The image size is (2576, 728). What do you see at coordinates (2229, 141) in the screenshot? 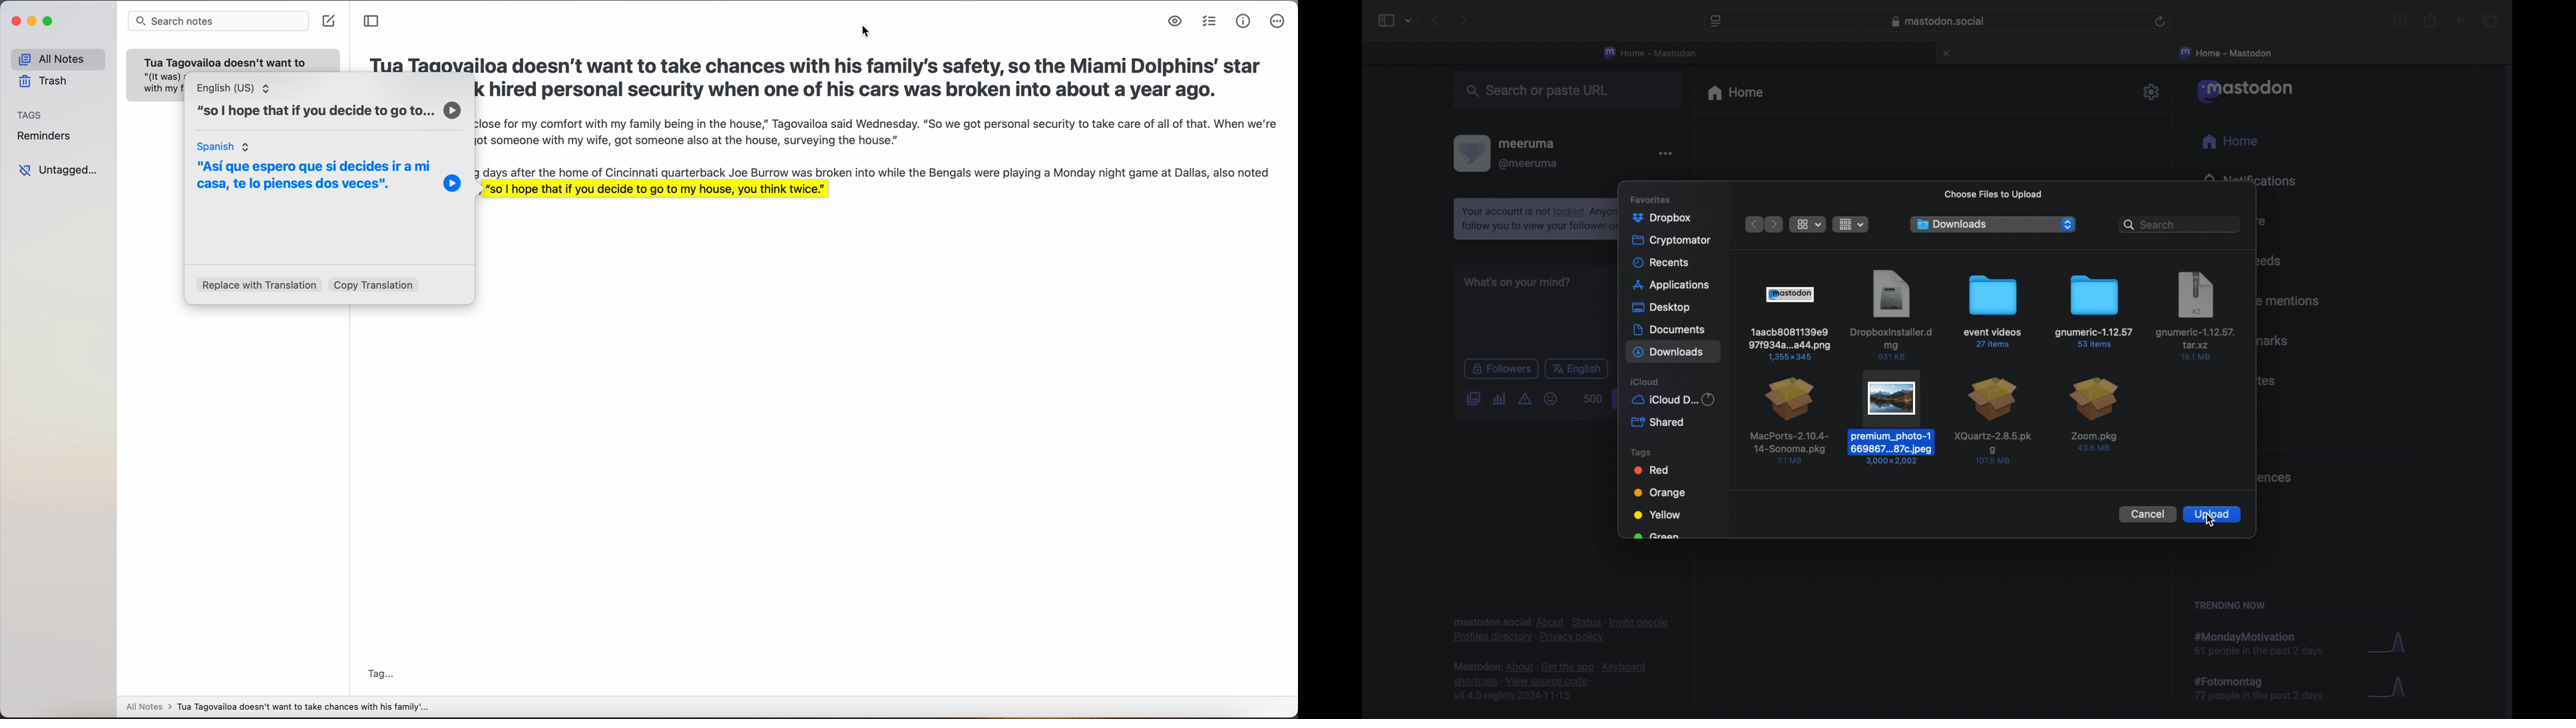
I see `home` at bounding box center [2229, 141].